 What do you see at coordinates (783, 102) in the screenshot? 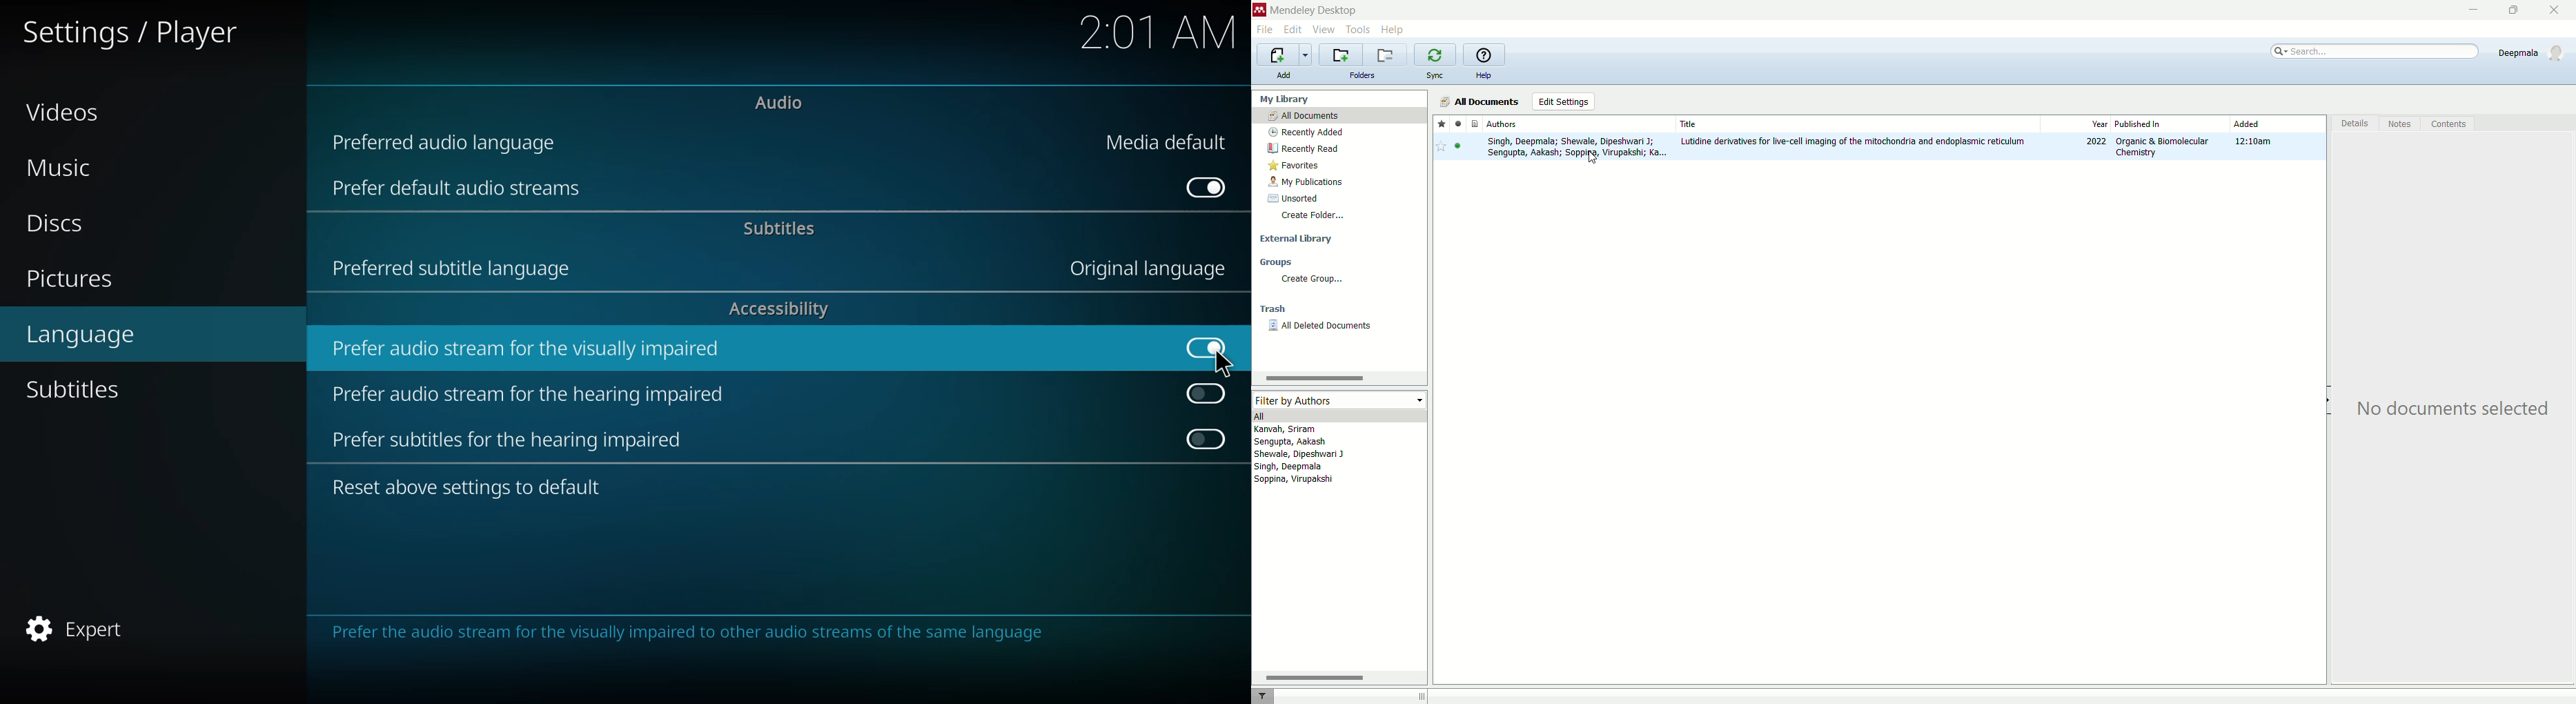
I see `audio` at bounding box center [783, 102].